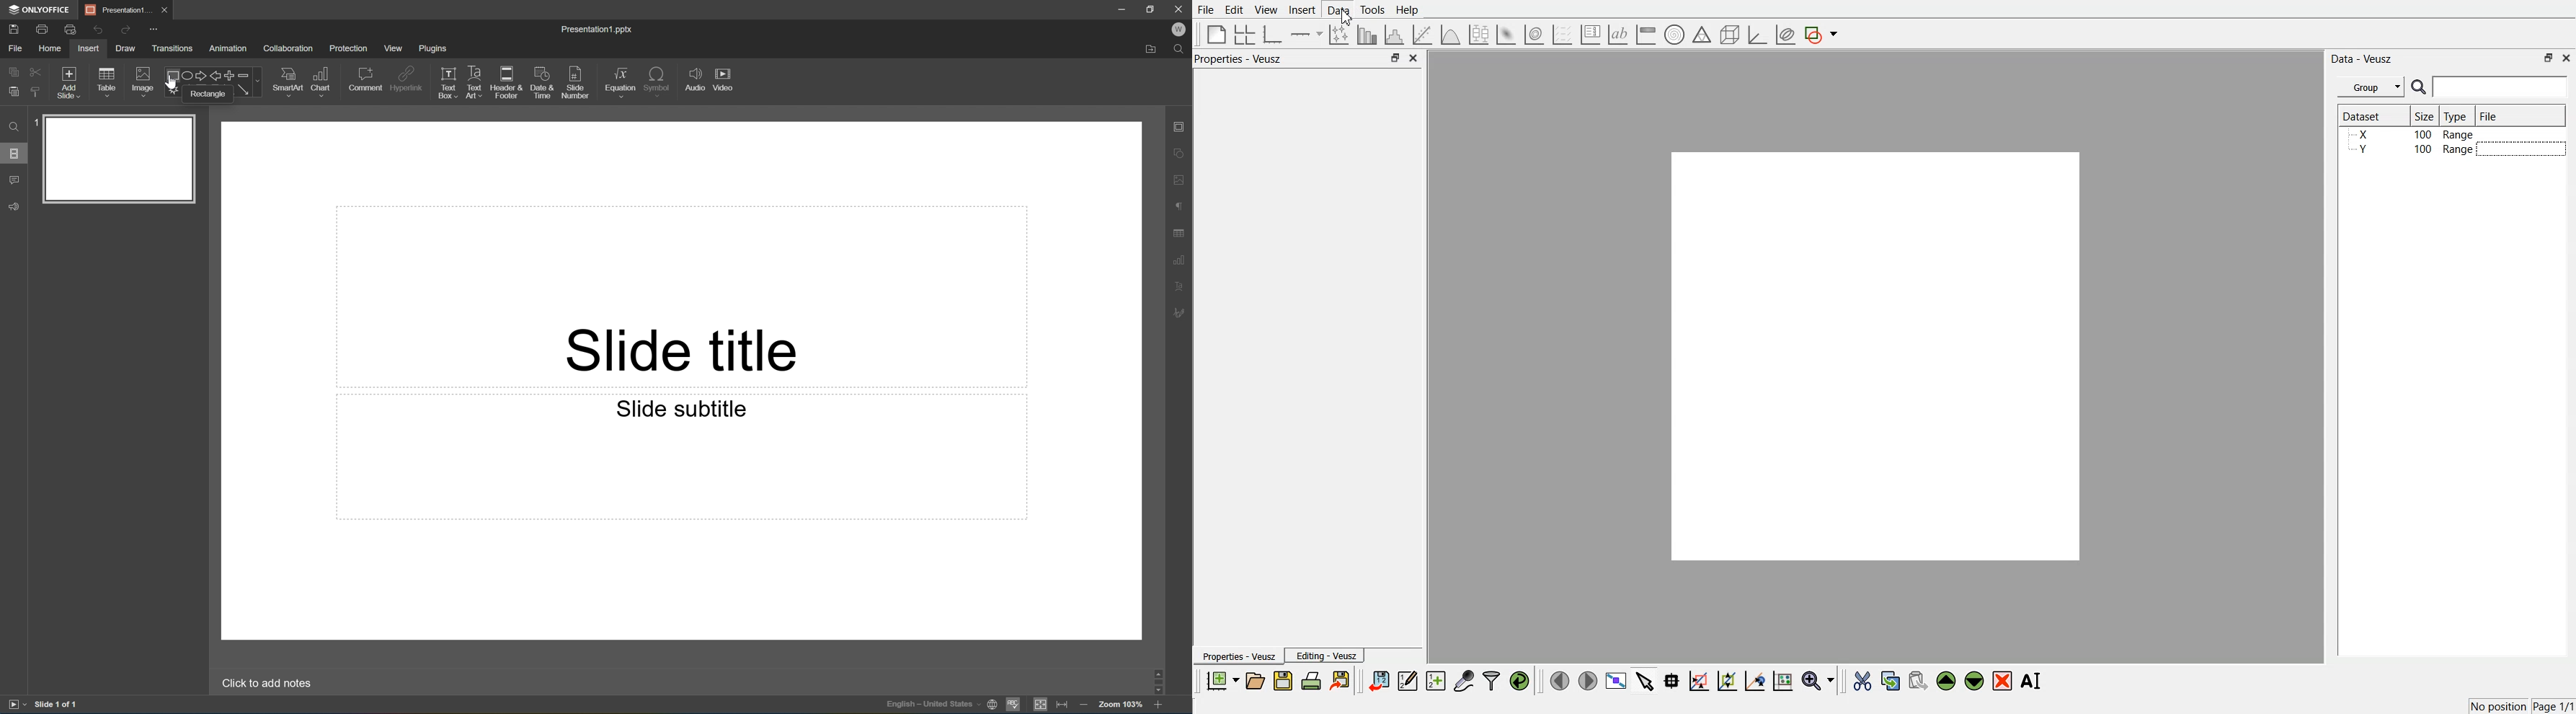 This screenshot has height=728, width=2576. What do you see at coordinates (1451, 35) in the screenshot?
I see `3D Function` at bounding box center [1451, 35].